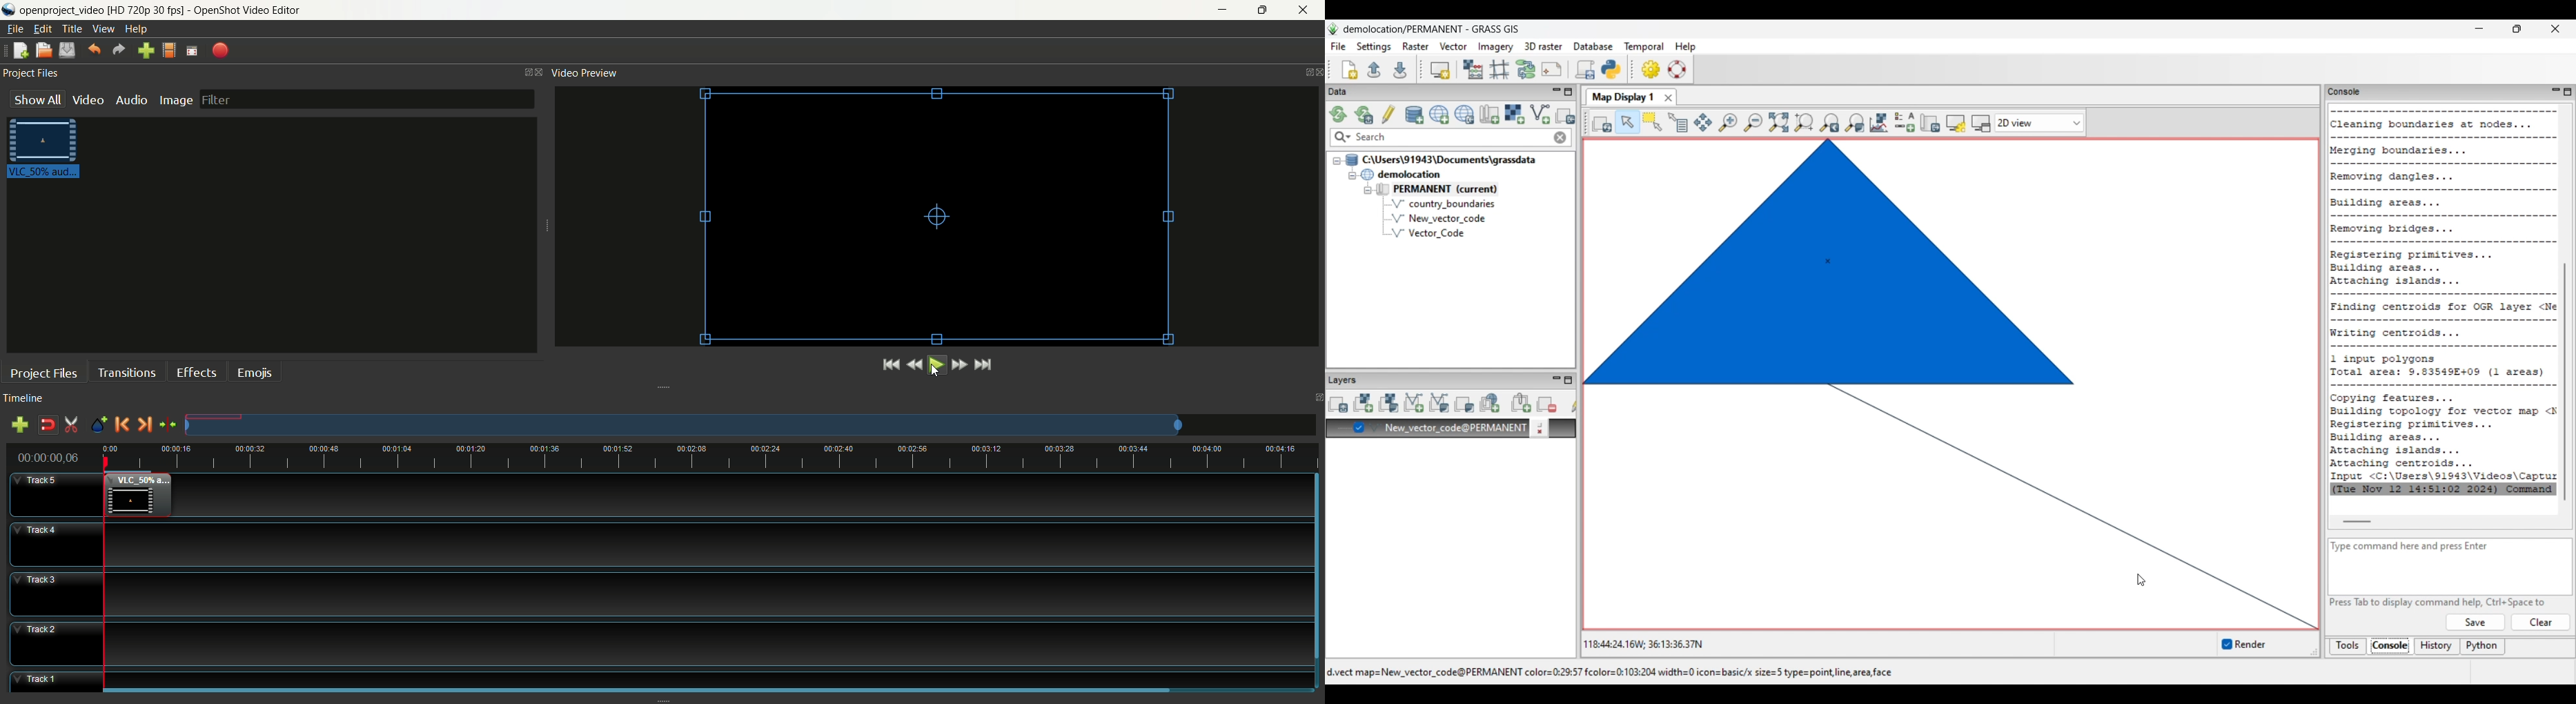 The width and height of the screenshot is (2576, 728). Describe the element at coordinates (119, 49) in the screenshot. I see `redo` at that location.